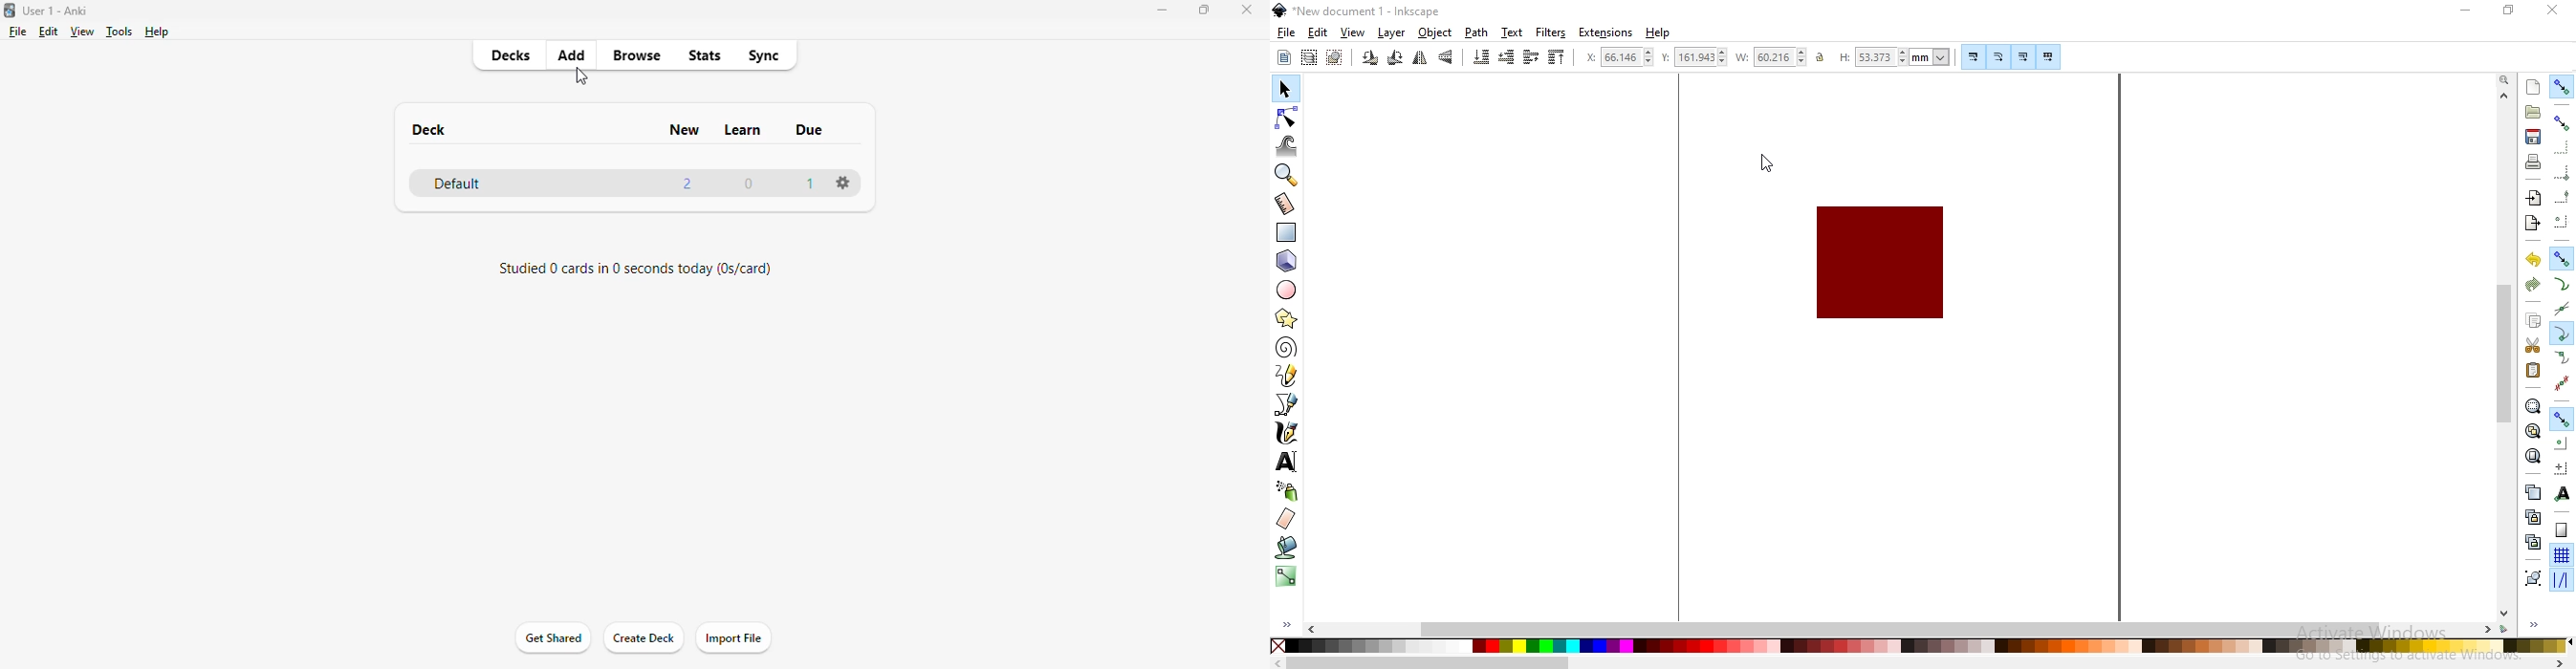  I want to click on help, so click(1658, 33).